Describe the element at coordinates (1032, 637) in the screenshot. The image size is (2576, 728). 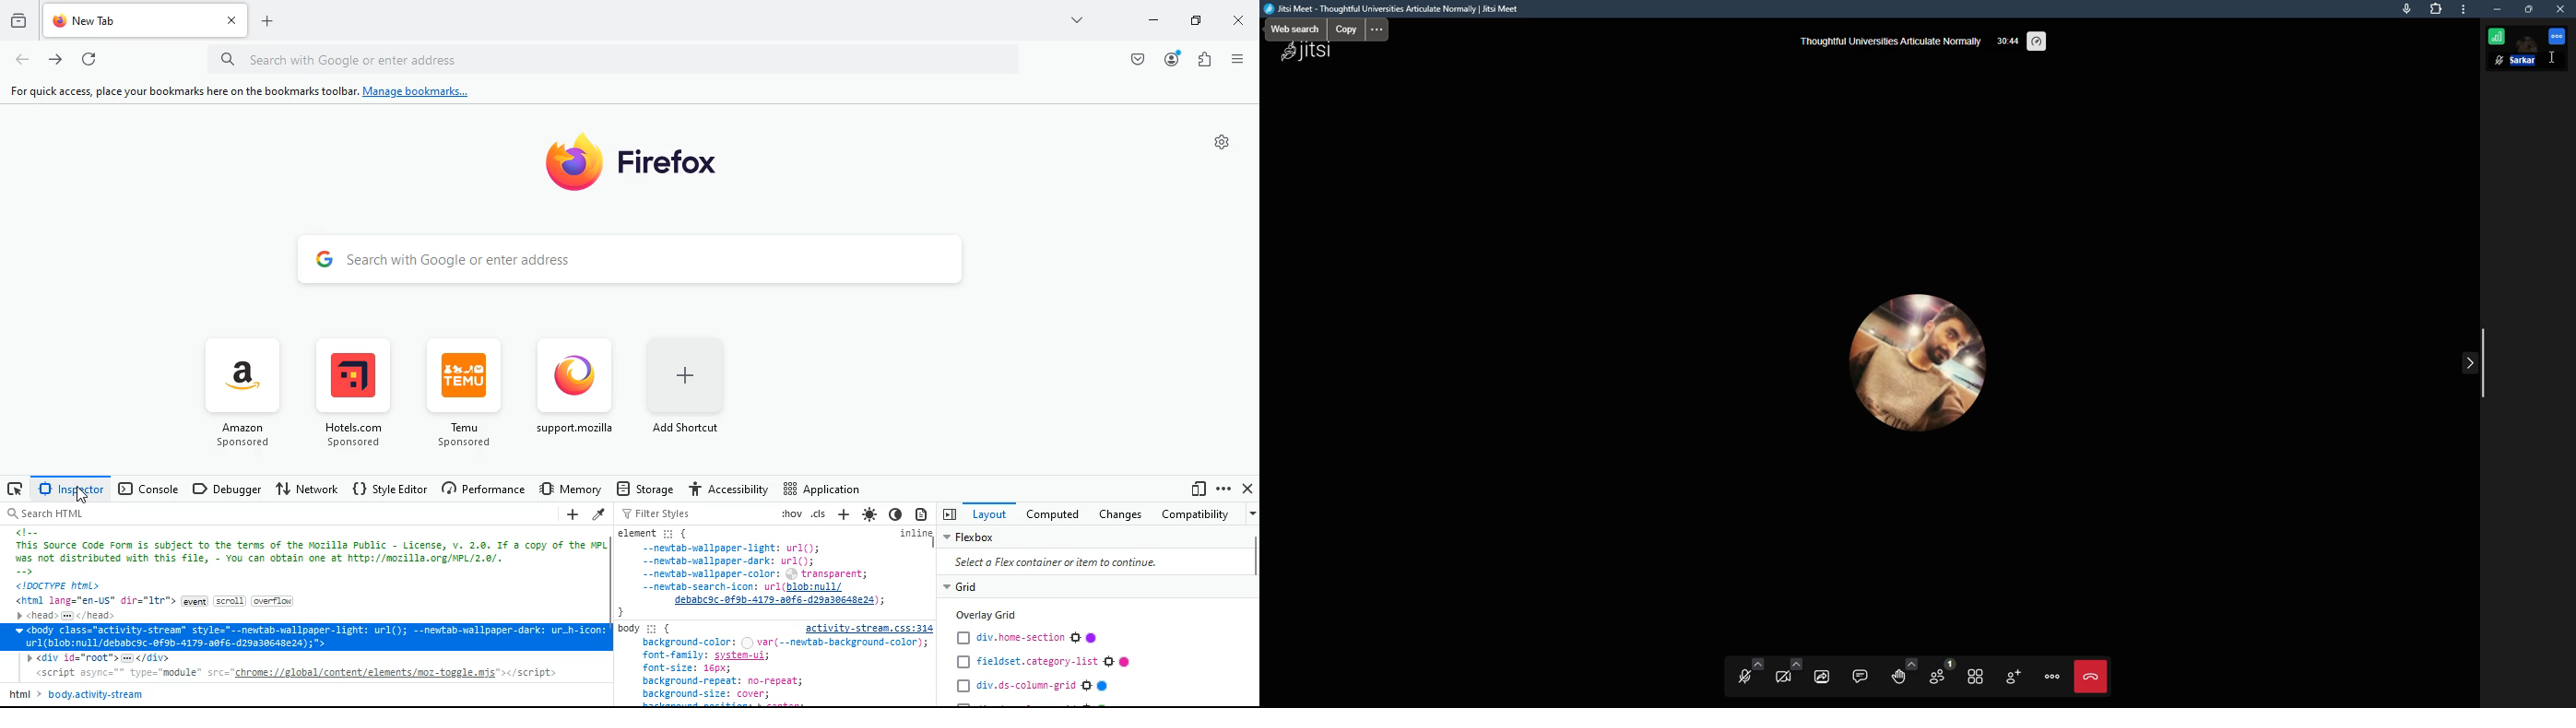
I see ` div.home-section QO ` at that location.